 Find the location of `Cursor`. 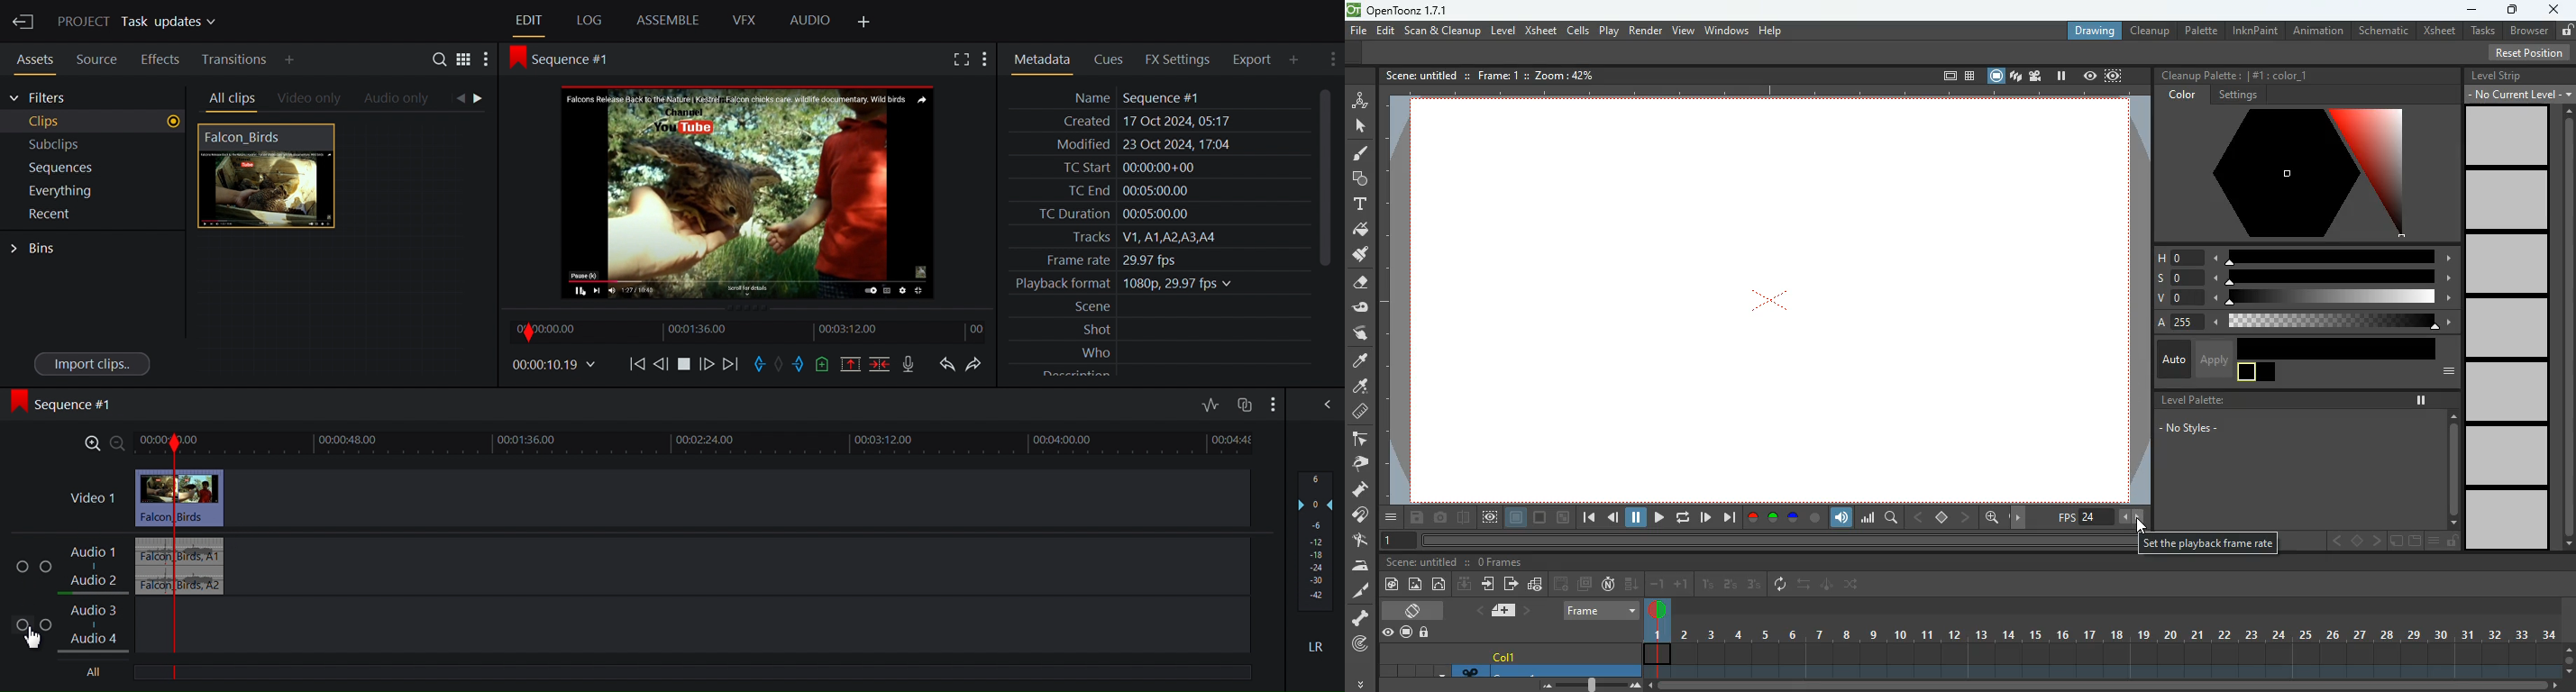

Cursor is located at coordinates (40, 638).